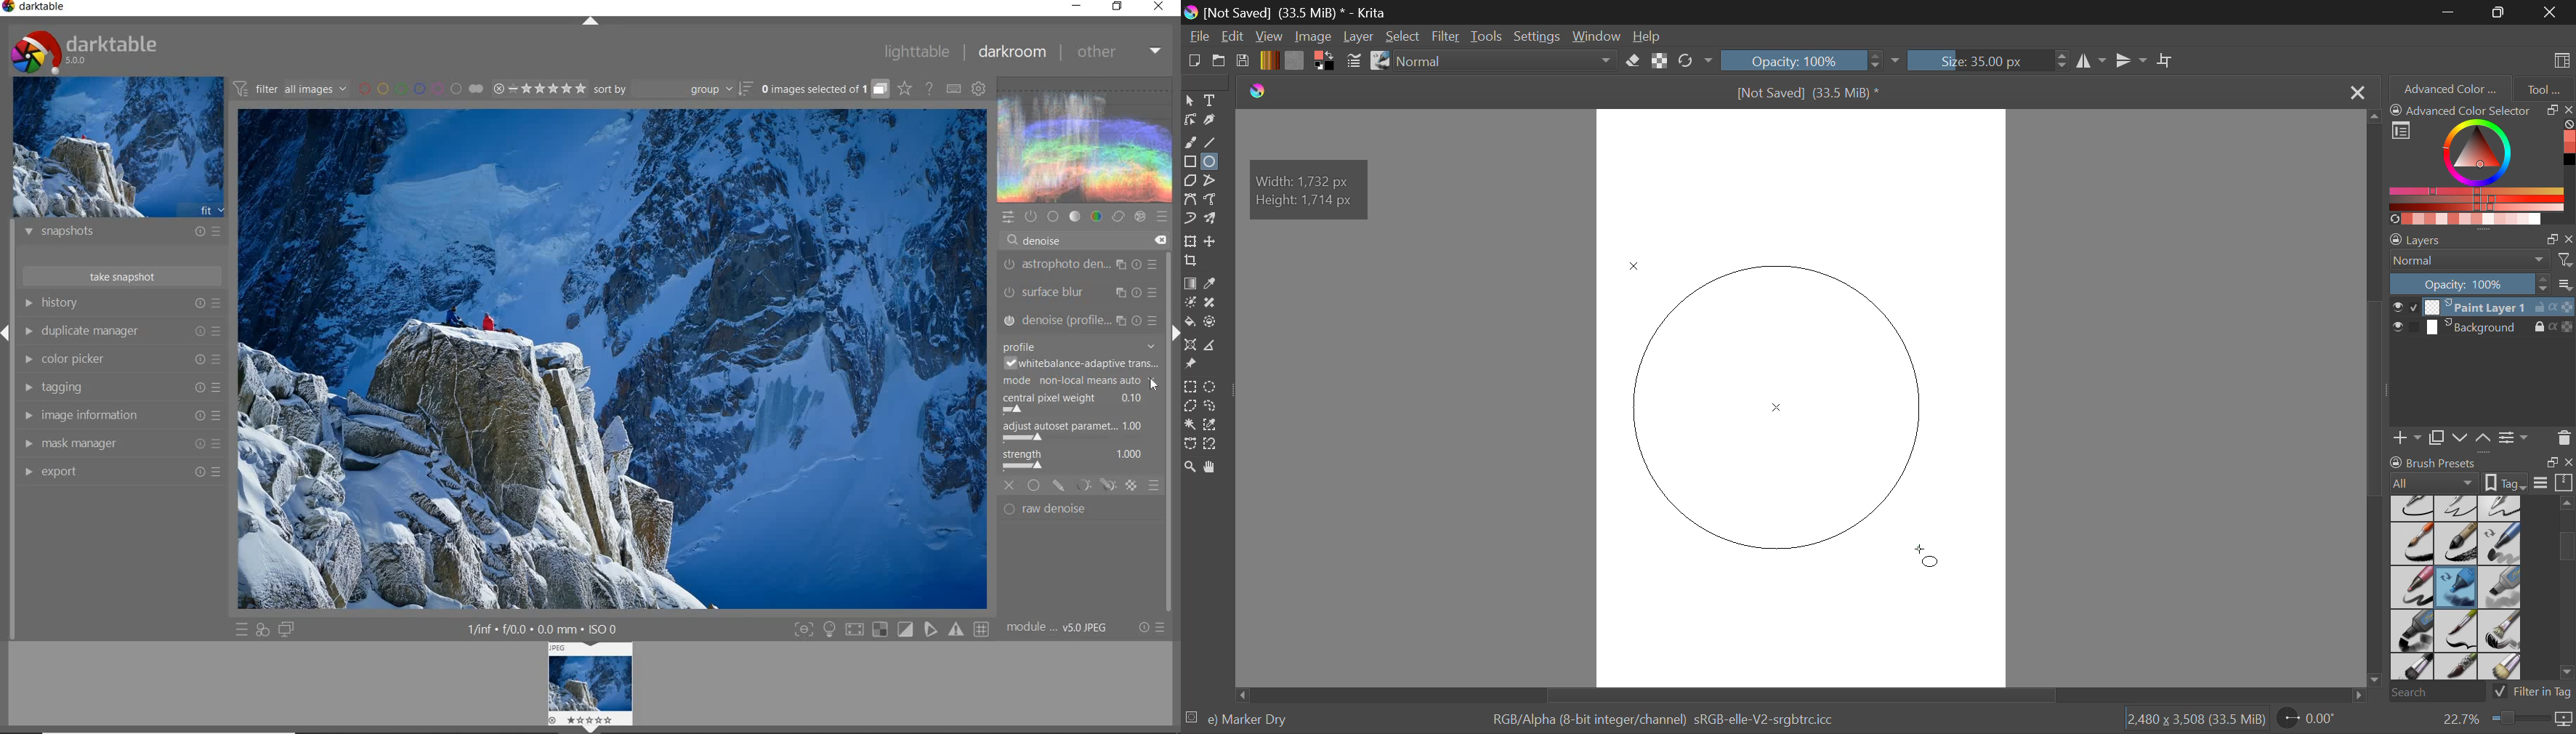  What do you see at coordinates (891, 628) in the screenshot?
I see `Toggle modes` at bounding box center [891, 628].